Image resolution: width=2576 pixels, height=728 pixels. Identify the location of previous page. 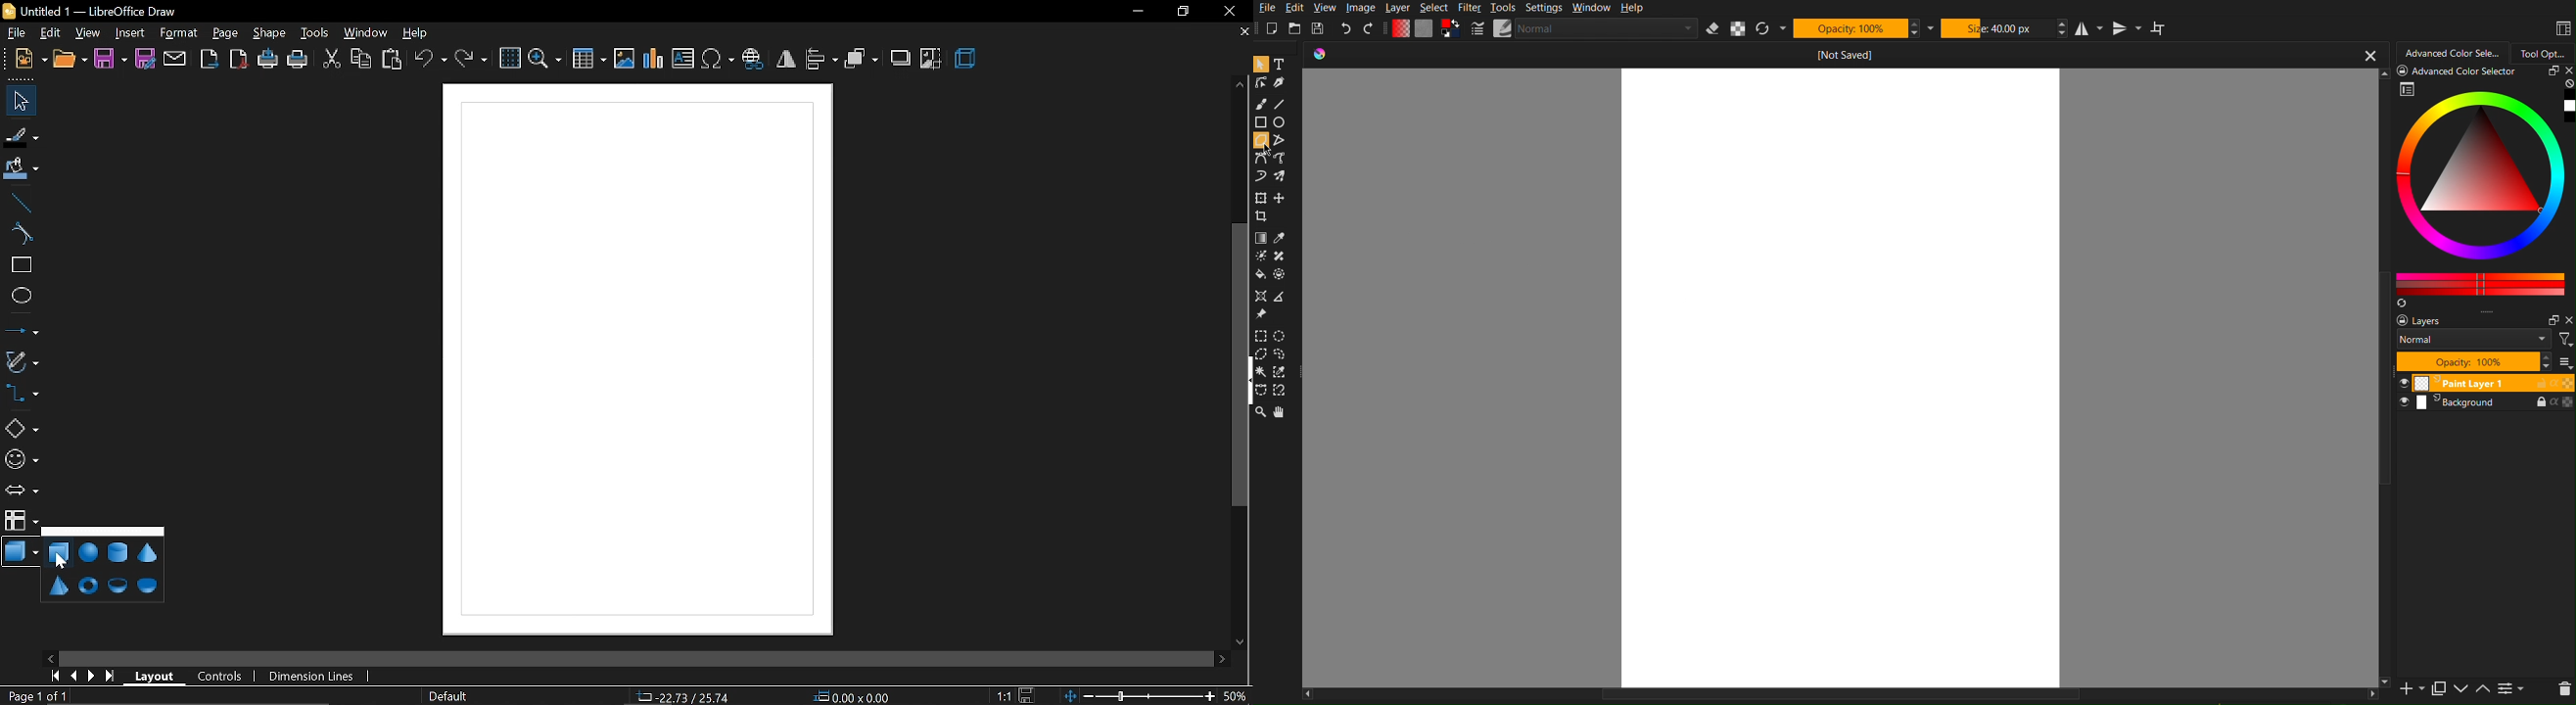
(70, 677).